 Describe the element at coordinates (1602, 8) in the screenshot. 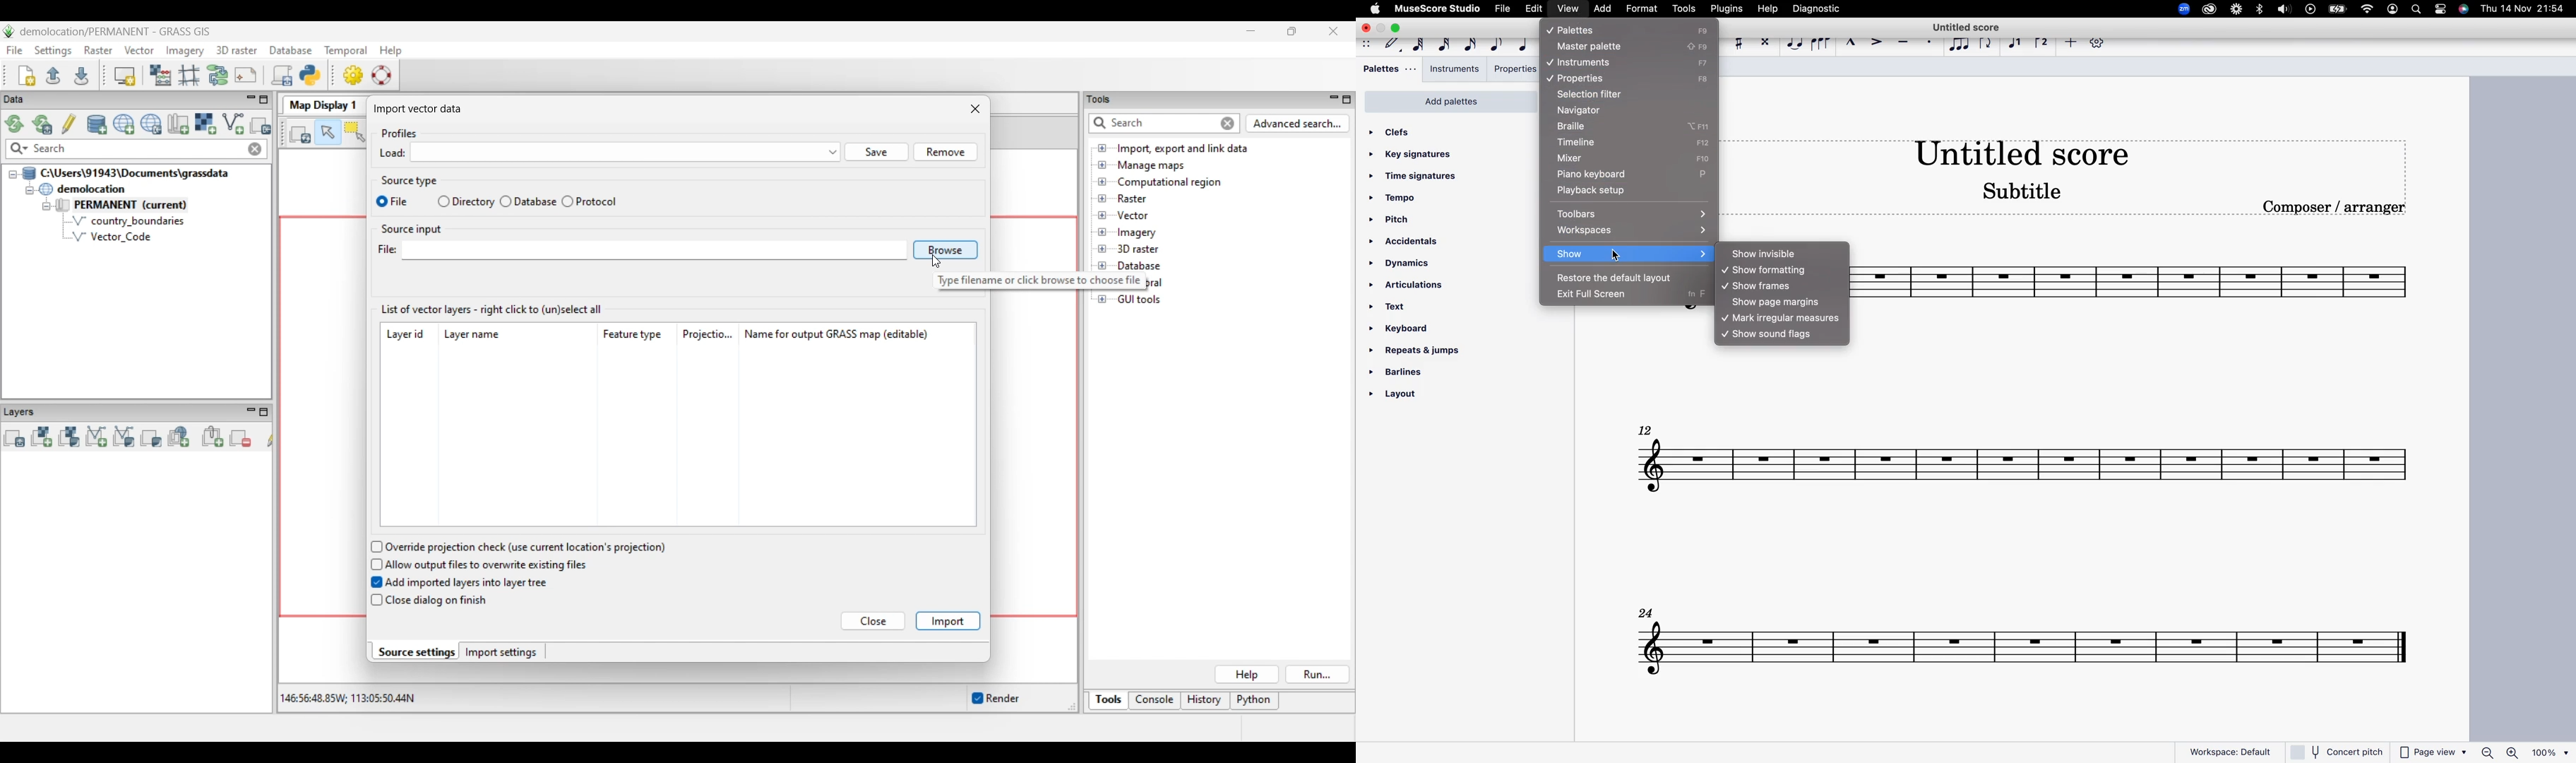

I see `add` at that location.